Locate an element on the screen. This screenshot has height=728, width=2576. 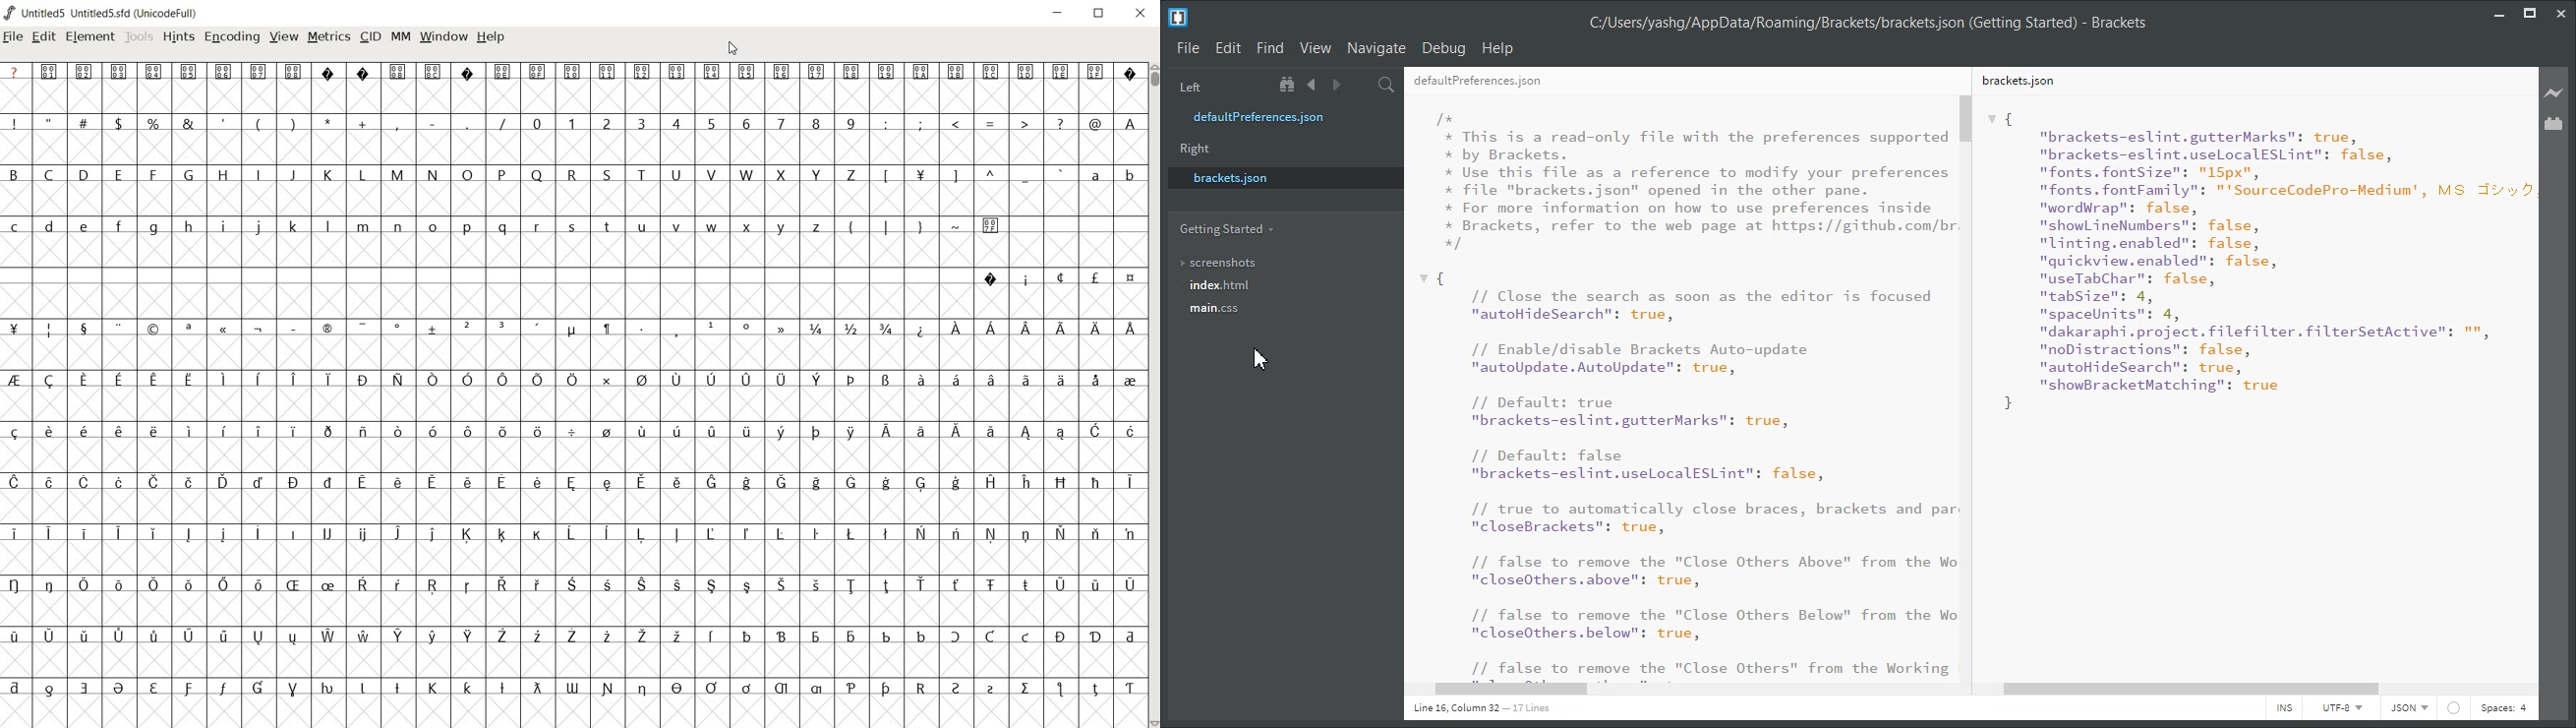
Symbol is located at coordinates (50, 380).